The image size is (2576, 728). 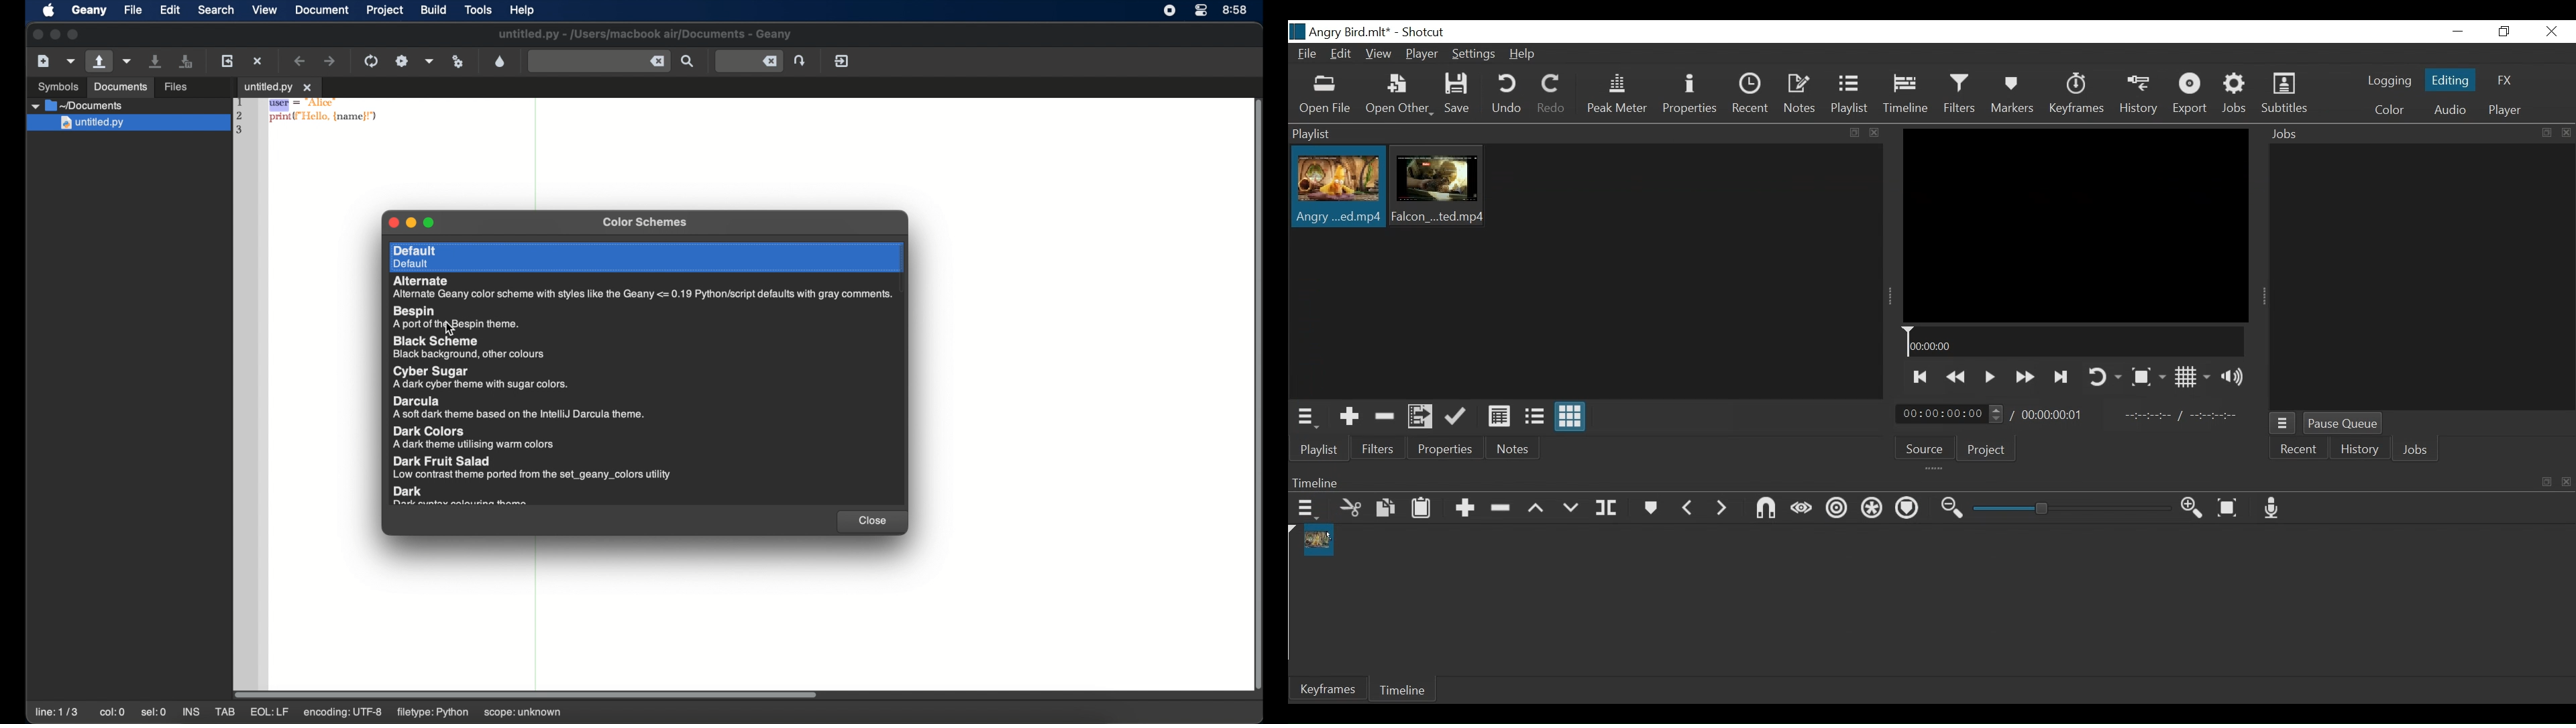 I want to click on Jobs, so click(x=2237, y=95).